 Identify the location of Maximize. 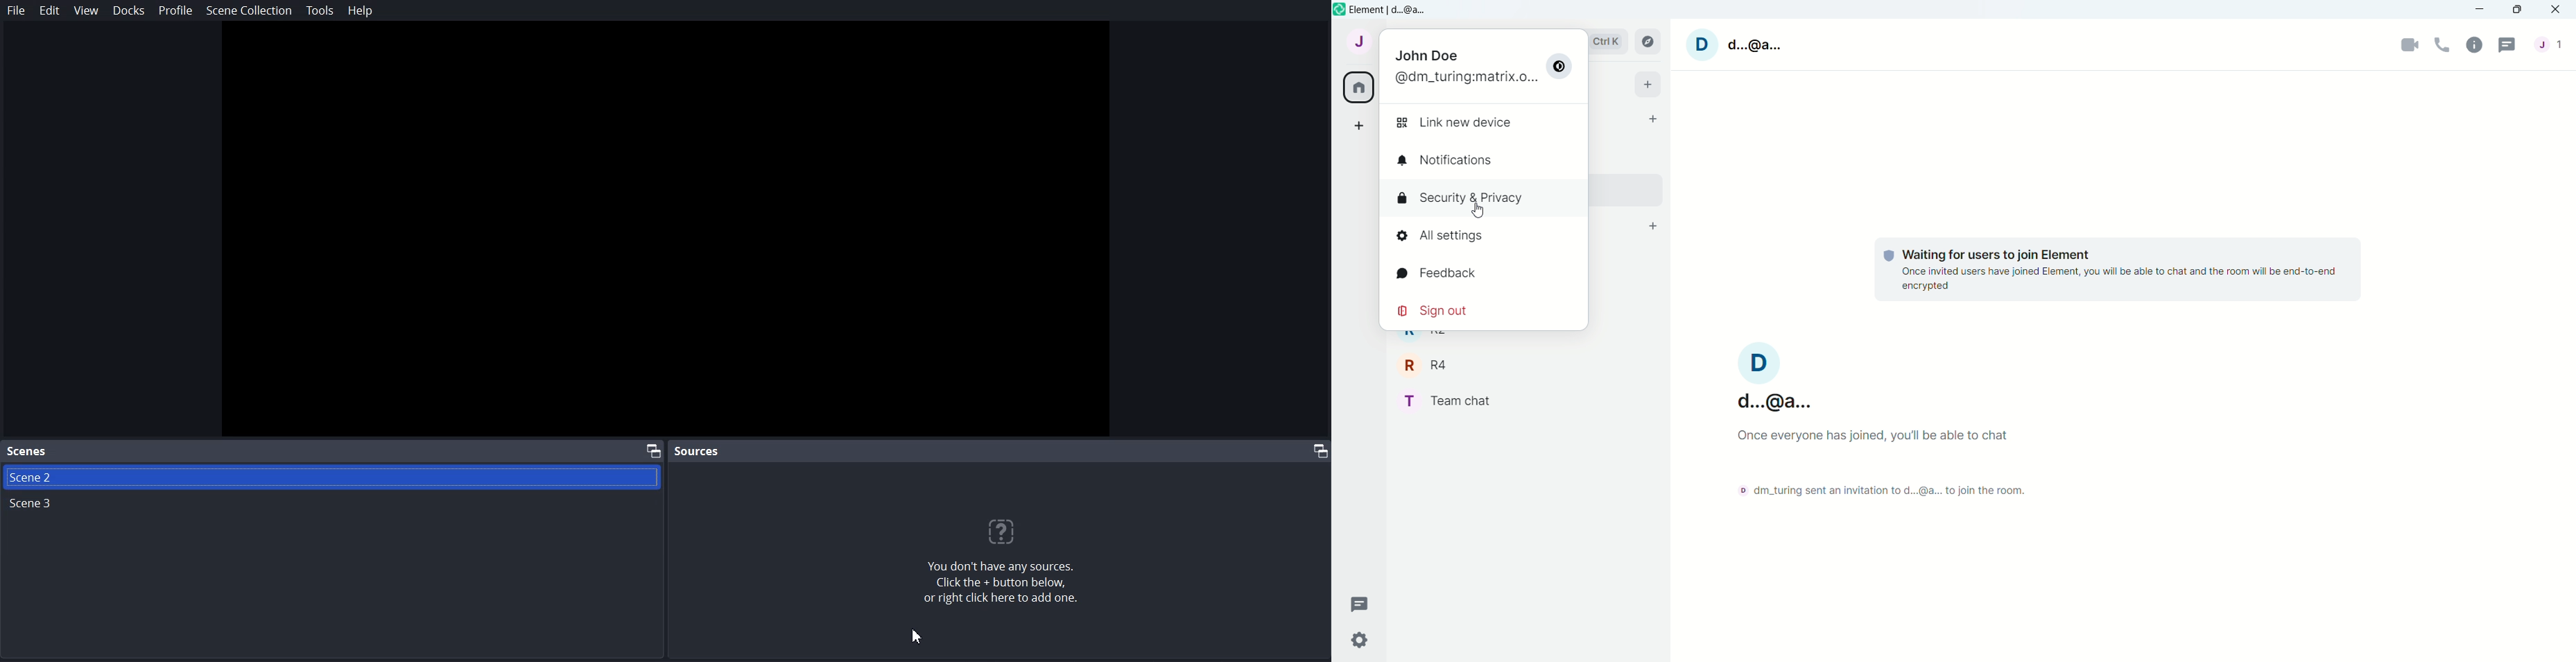
(1316, 450).